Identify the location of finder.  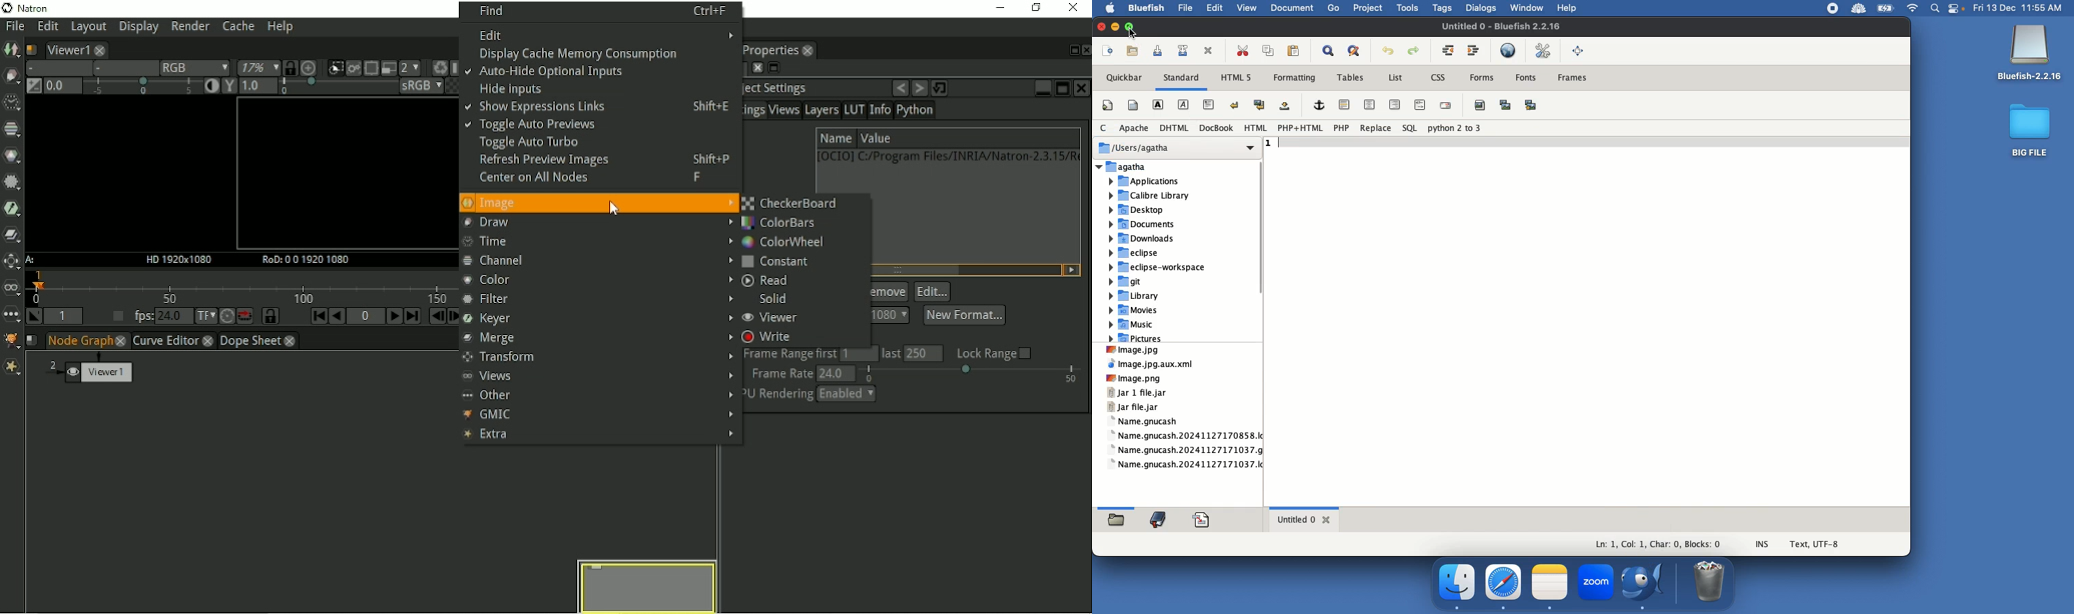
(1458, 583).